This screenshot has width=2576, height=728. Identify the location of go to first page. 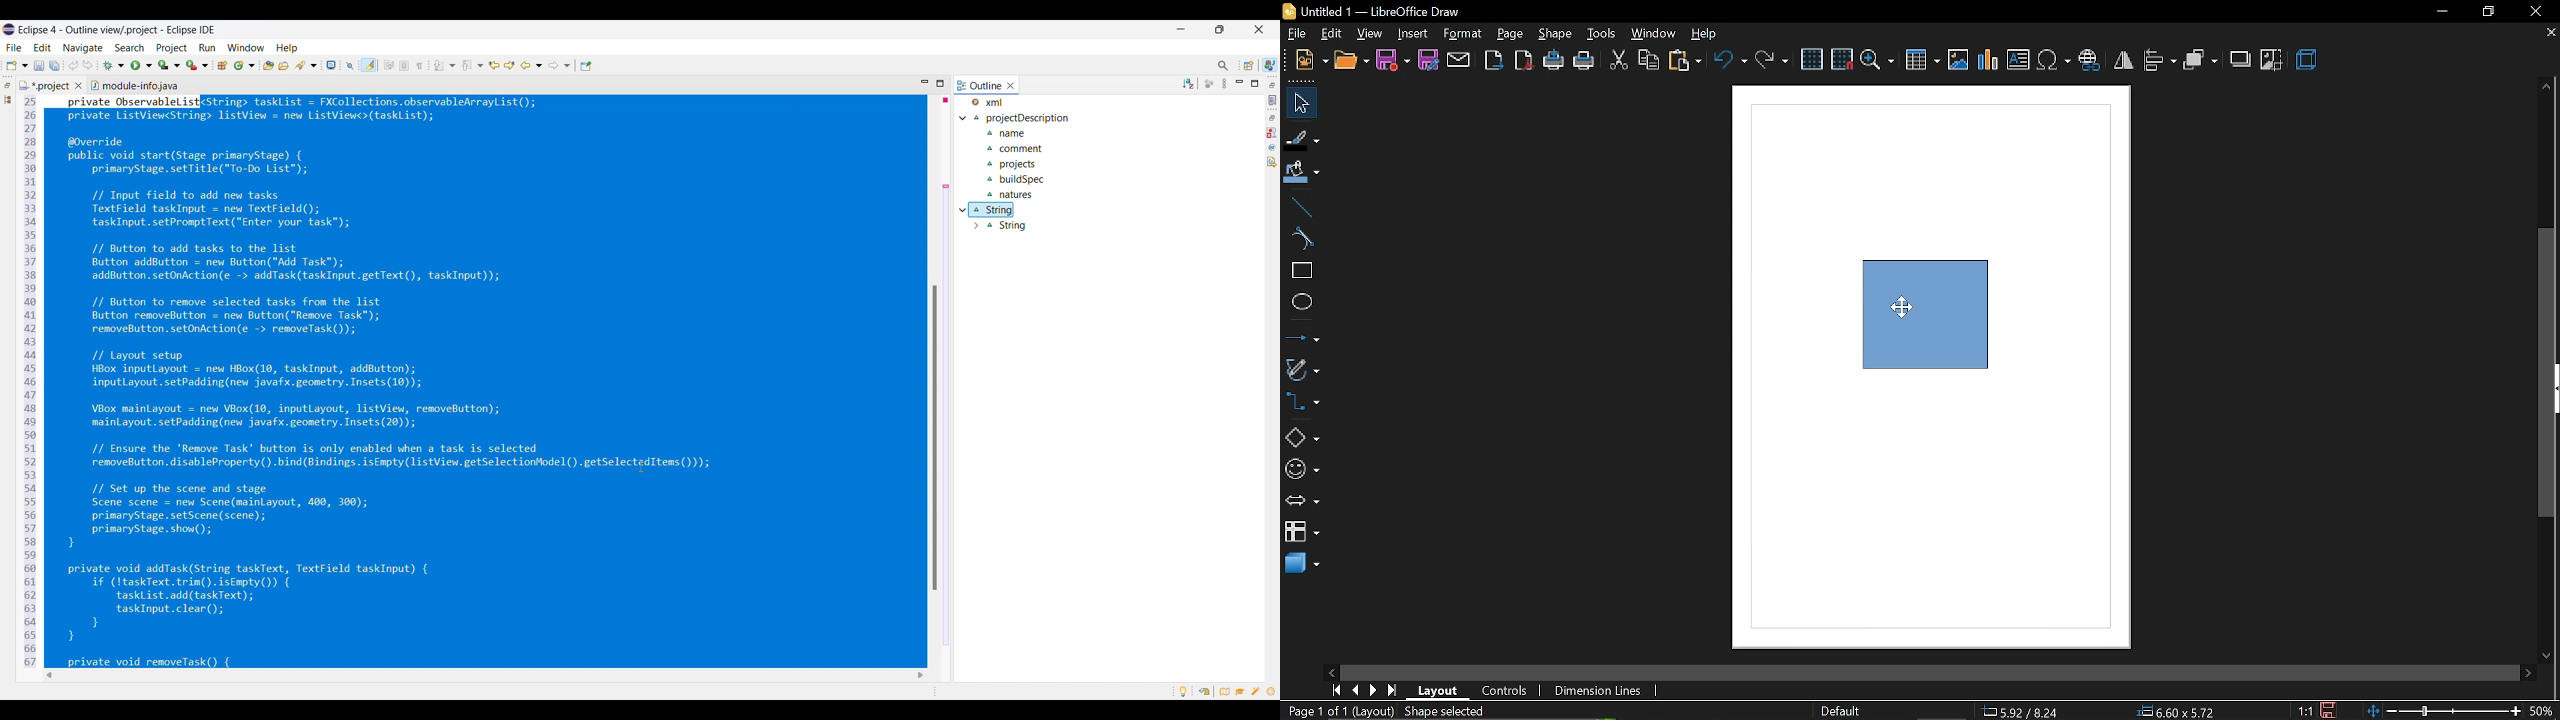
(1336, 690).